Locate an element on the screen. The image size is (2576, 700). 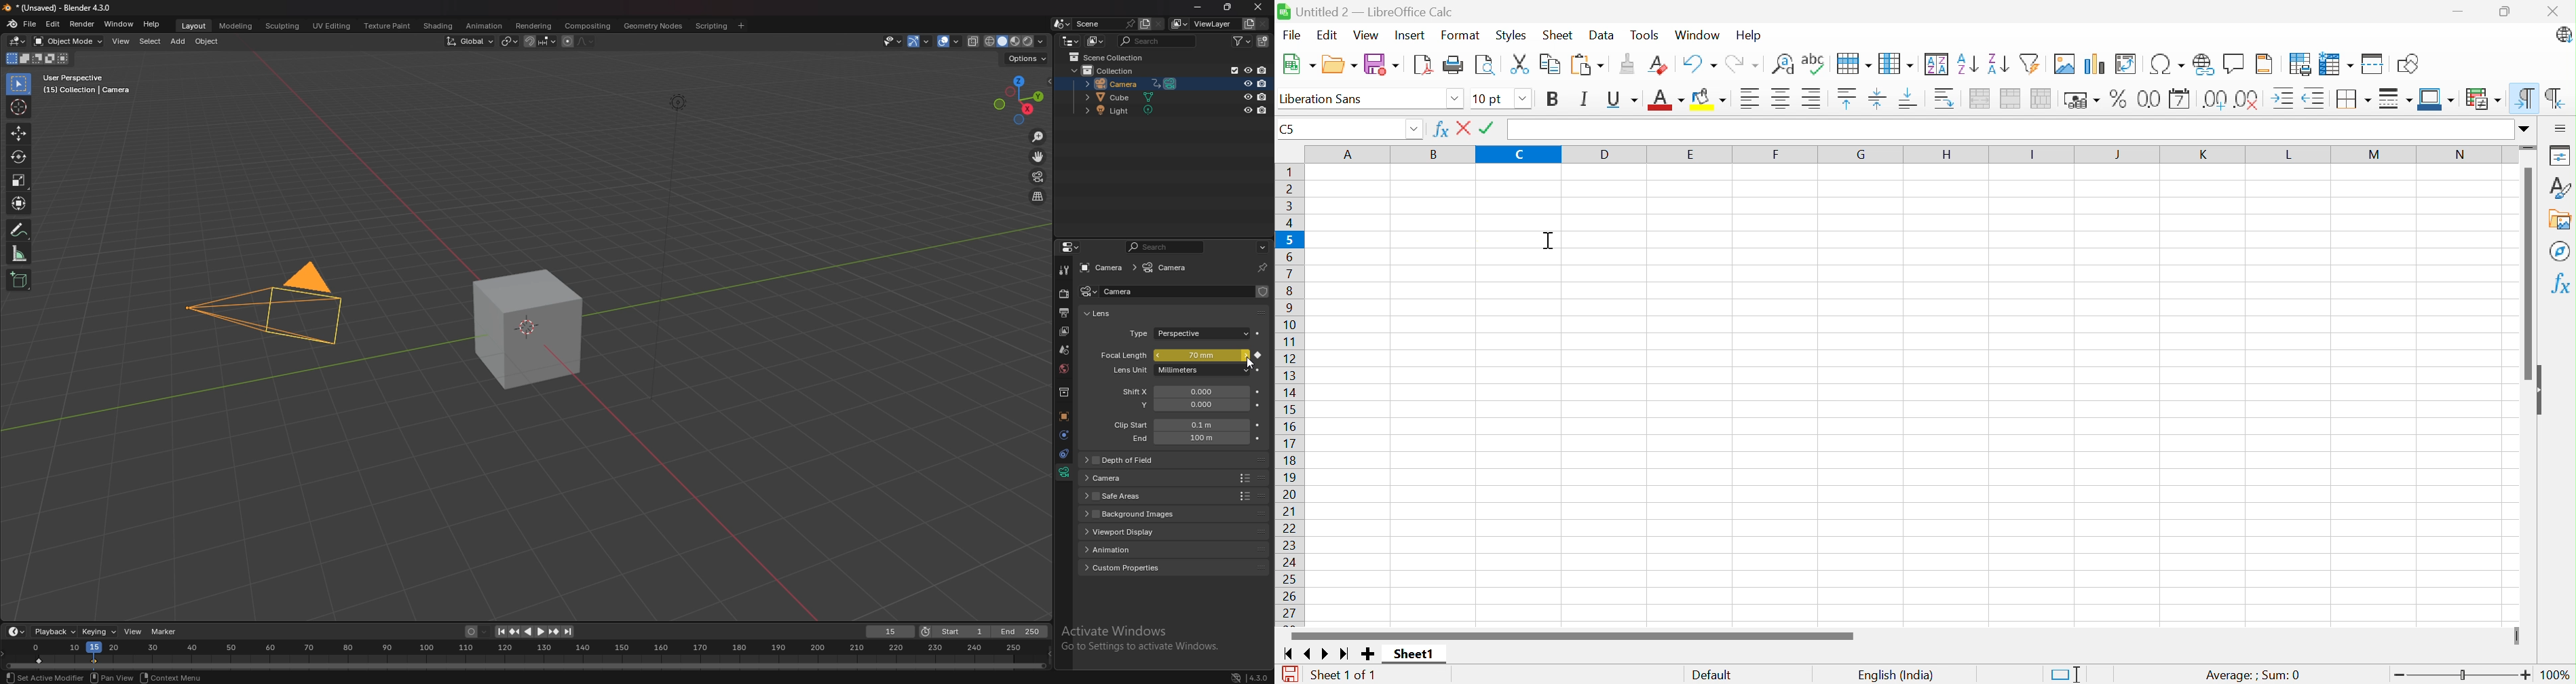
Increase indent is located at coordinates (2285, 98).